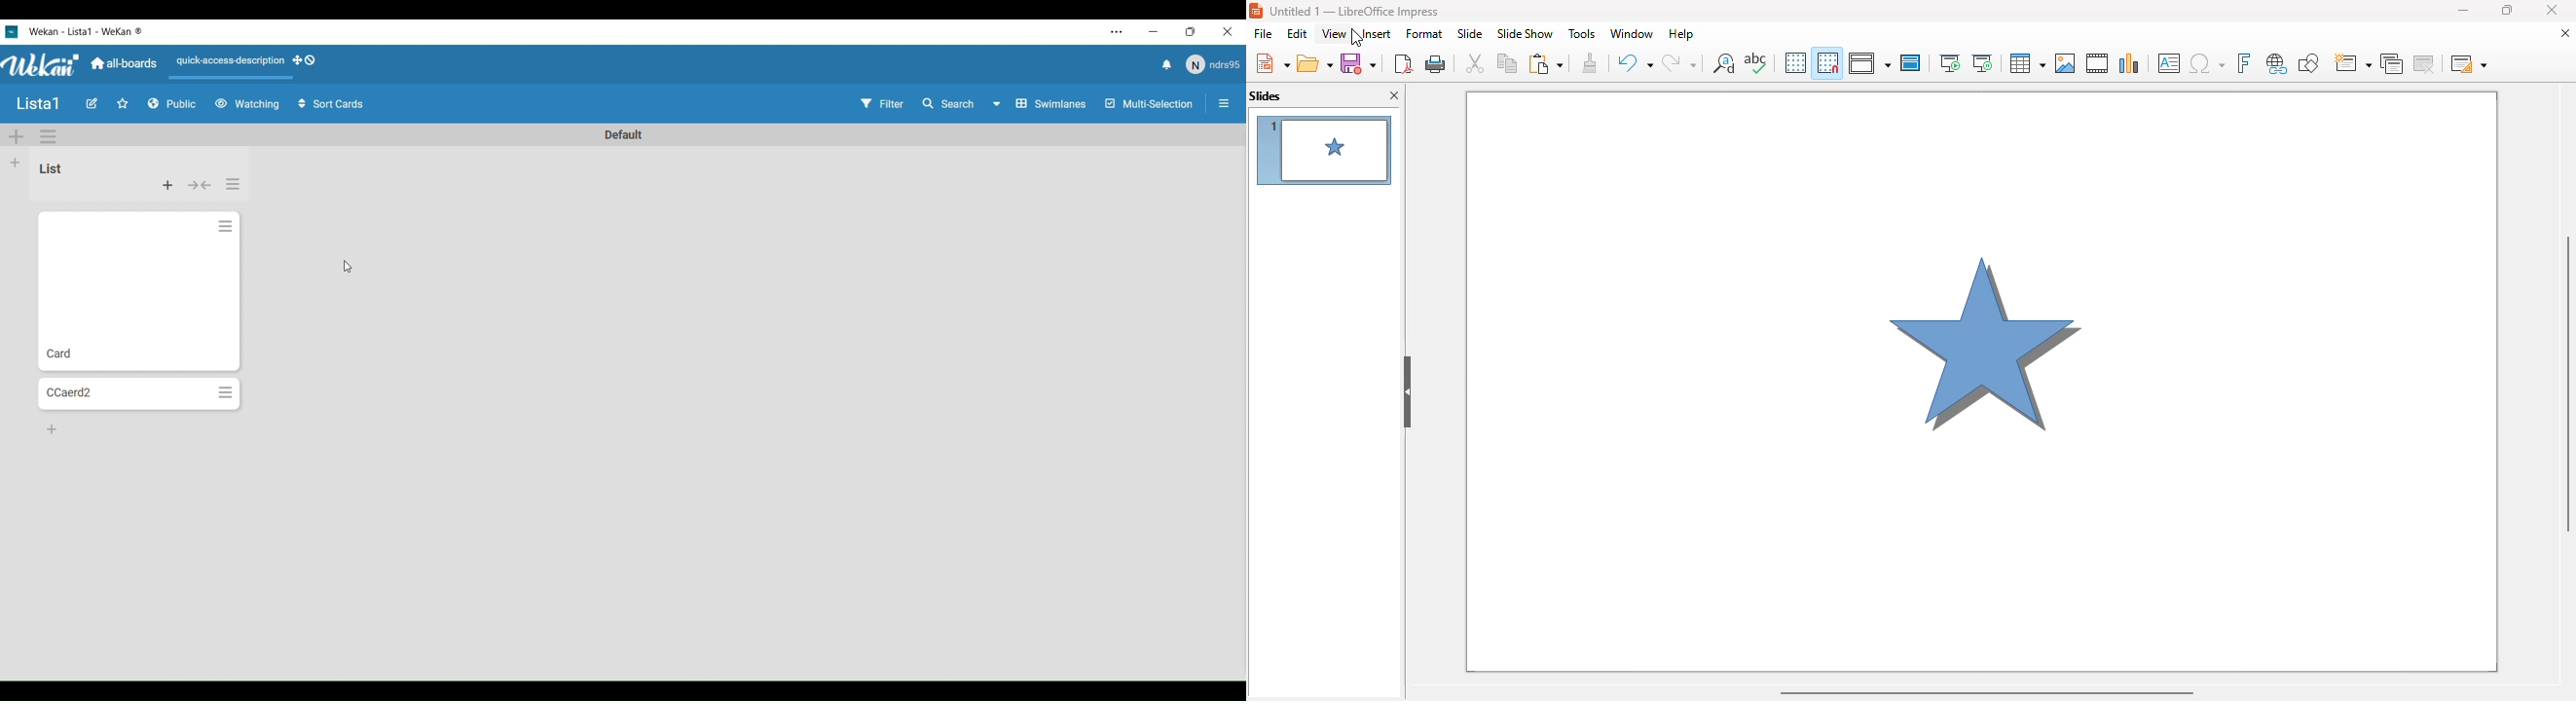 The image size is (2576, 728). What do you see at coordinates (2506, 10) in the screenshot?
I see `maximize` at bounding box center [2506, 10].